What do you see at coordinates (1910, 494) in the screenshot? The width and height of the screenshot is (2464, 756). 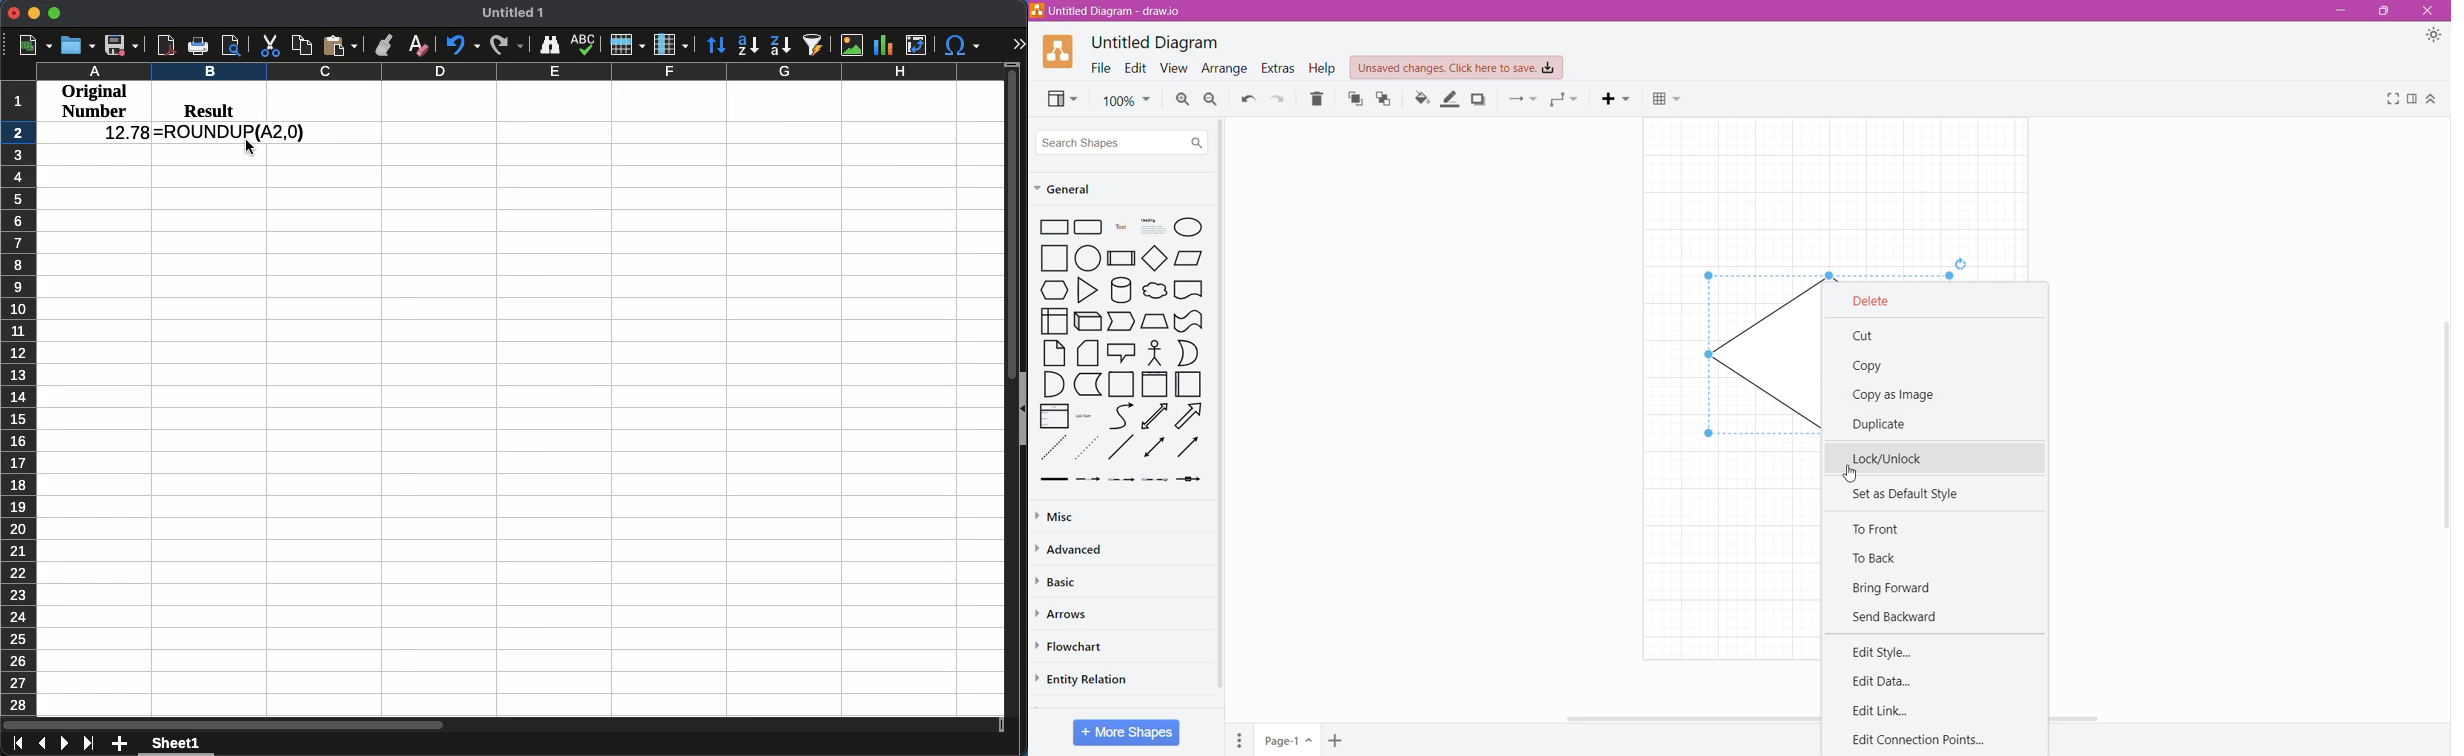 I see `Set as Default Style` at bounding box center [1910, 494].